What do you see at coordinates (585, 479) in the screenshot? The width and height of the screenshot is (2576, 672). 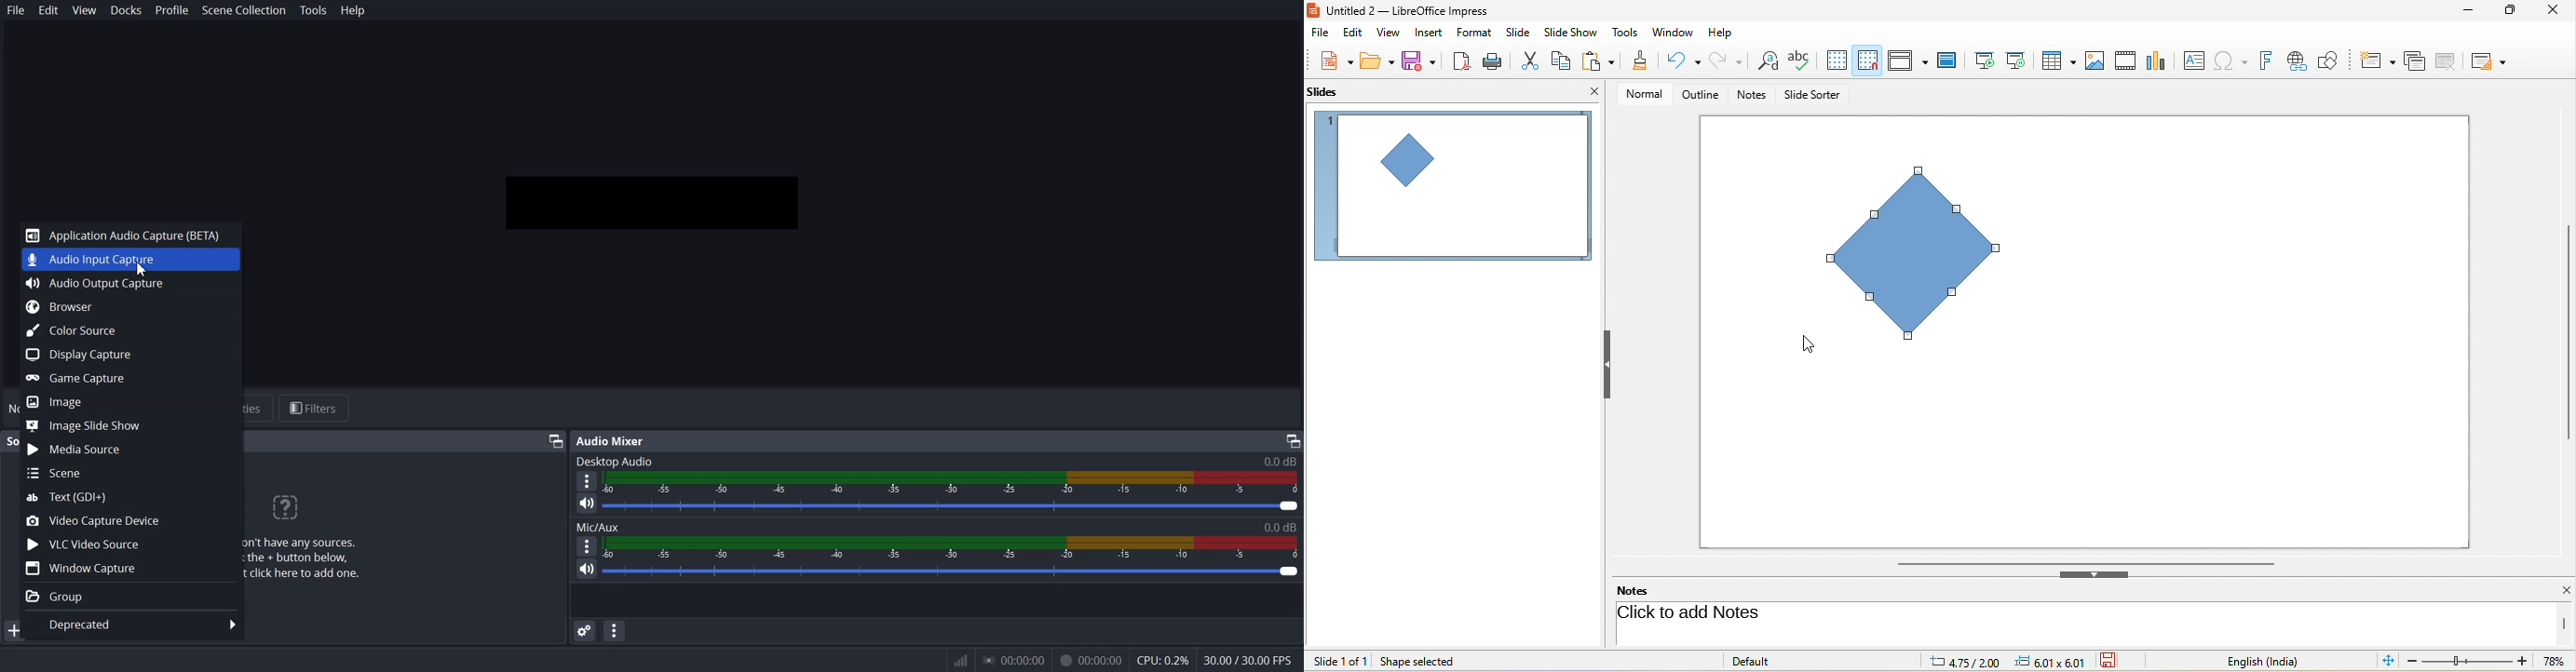 I see `More ` at bounding box center [585, 479].